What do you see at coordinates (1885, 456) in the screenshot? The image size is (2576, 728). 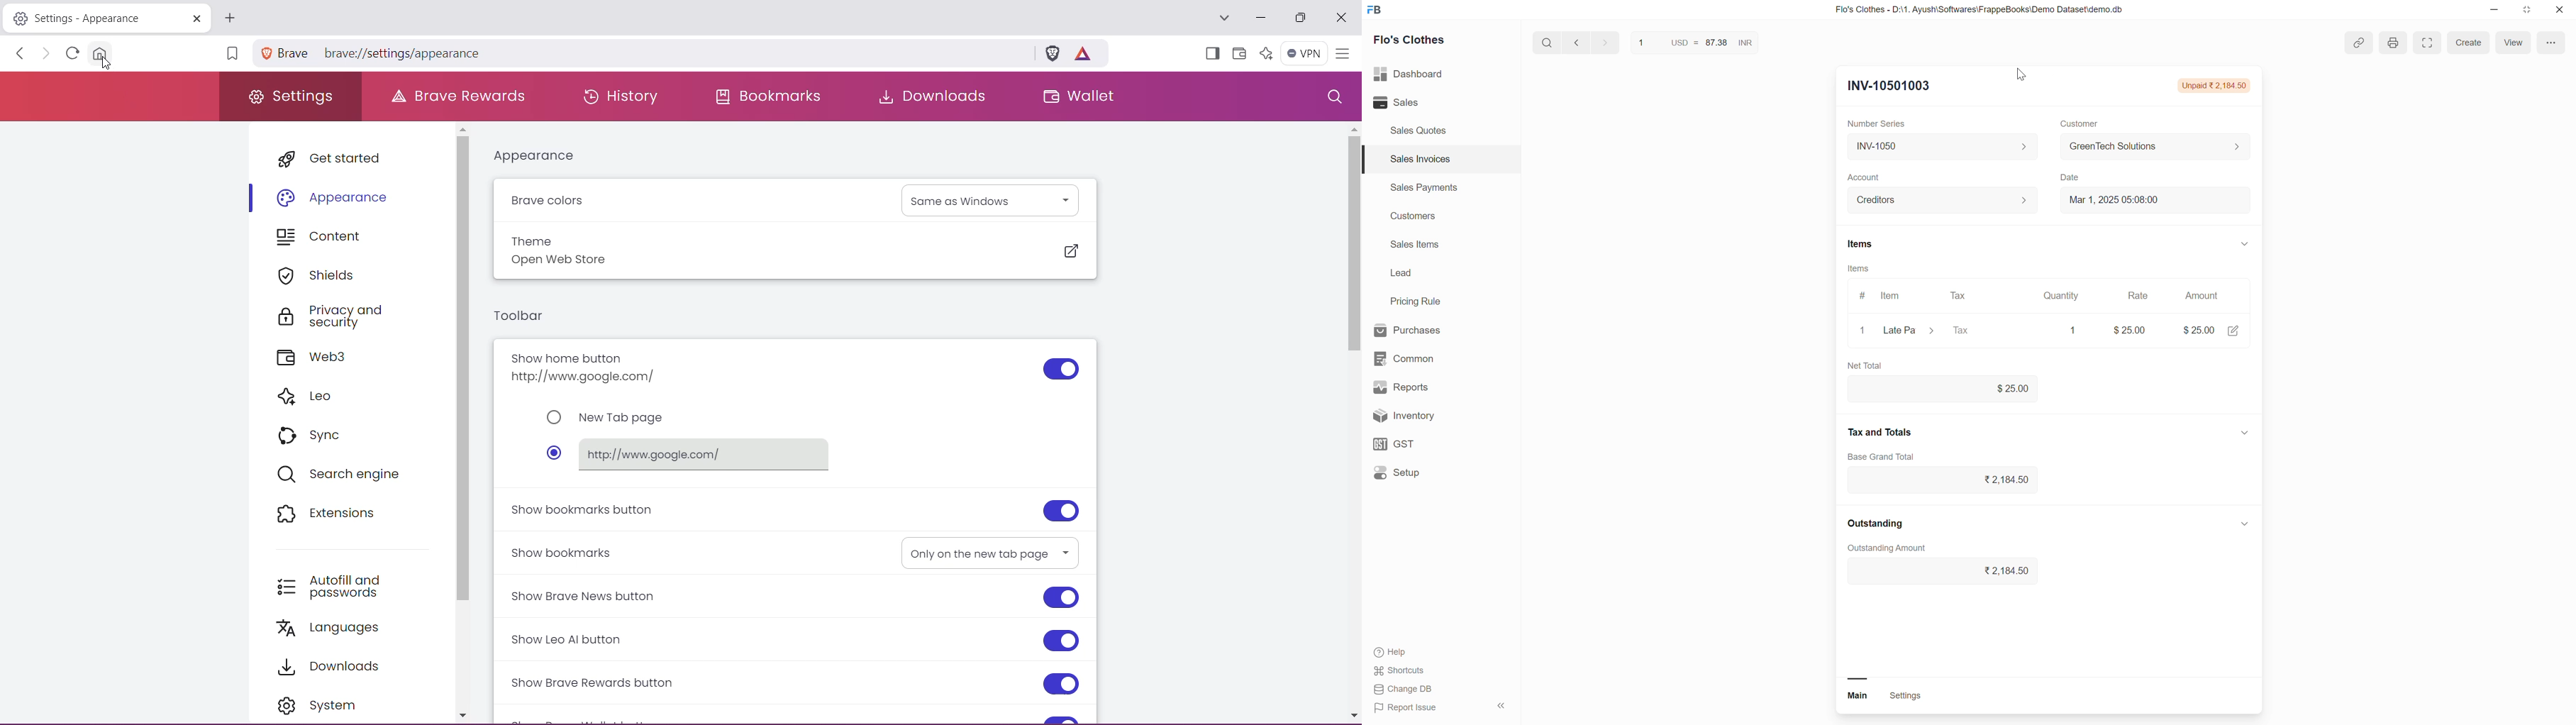 I see `base grand total` at bounding box center [1885, 456].